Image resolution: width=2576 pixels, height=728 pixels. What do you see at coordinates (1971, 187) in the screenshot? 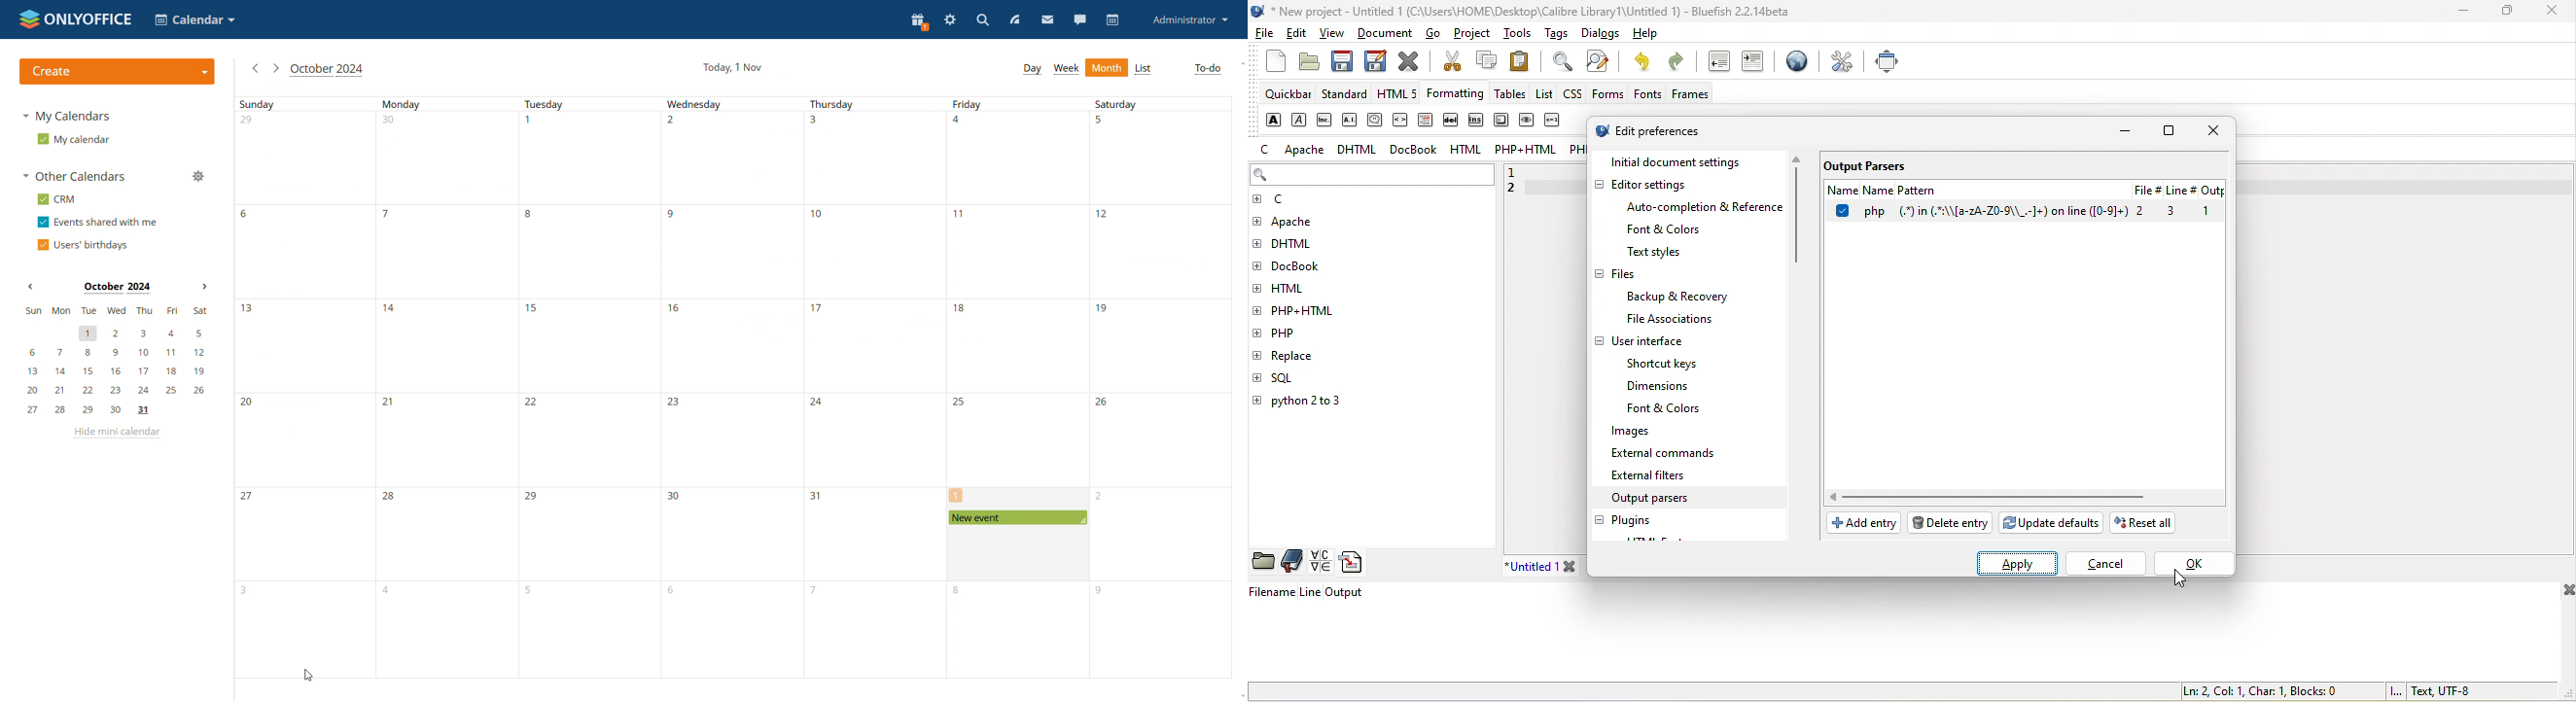
I see `name pattern` at bounding box center [1971, 187].